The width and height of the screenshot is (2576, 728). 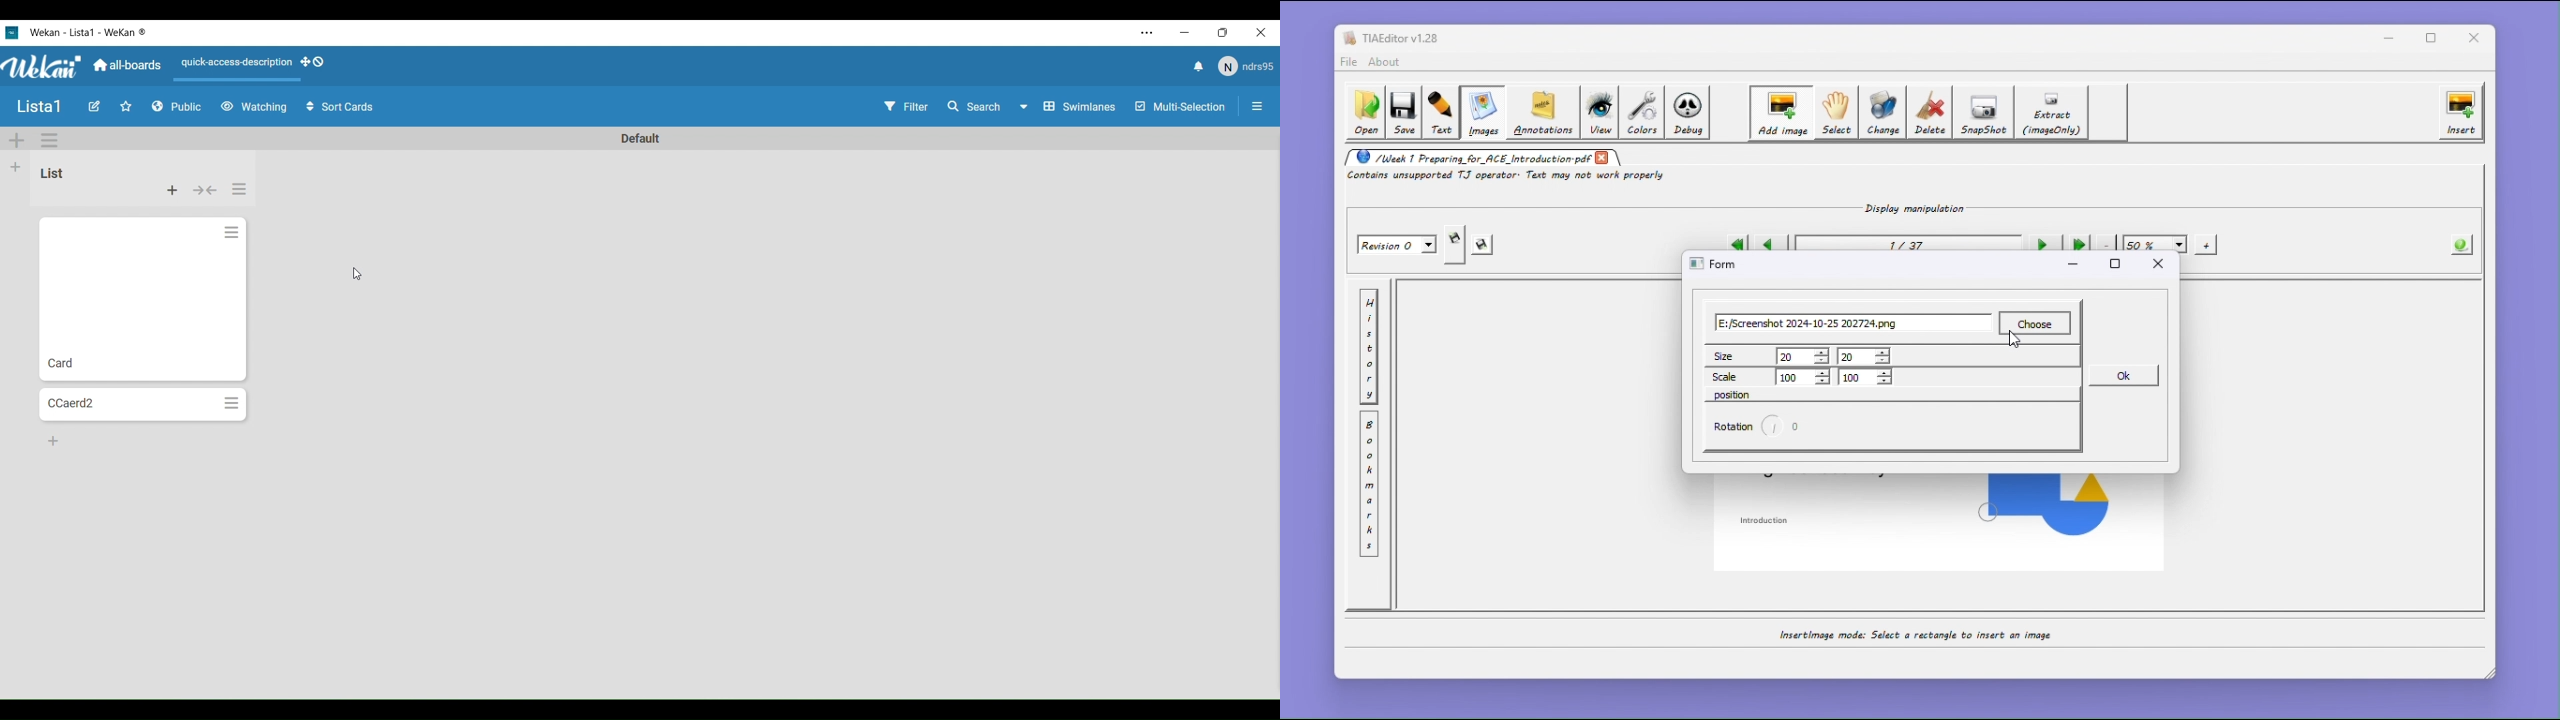 What do you see at coordinates (340, 107) in the screenshot?
I see `Sort Cells` at bounding box center [340, 107].